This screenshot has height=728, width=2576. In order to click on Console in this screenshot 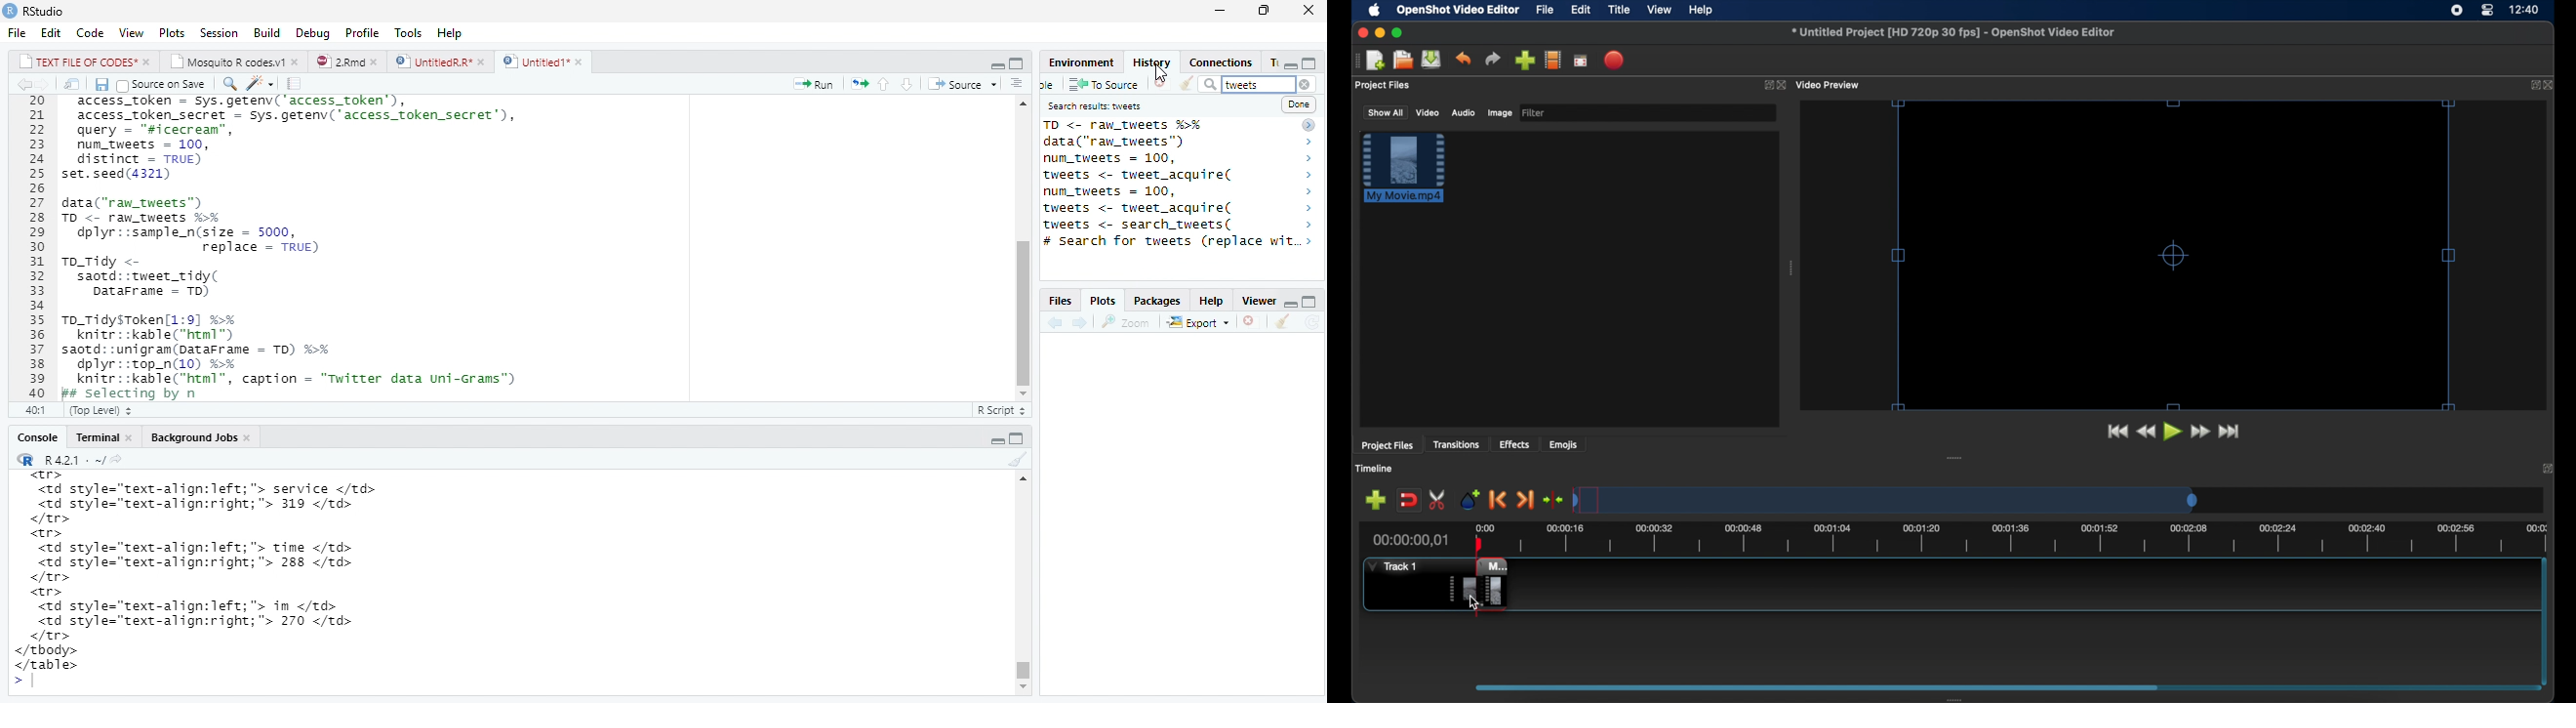, I will do `click(31, 436)`.